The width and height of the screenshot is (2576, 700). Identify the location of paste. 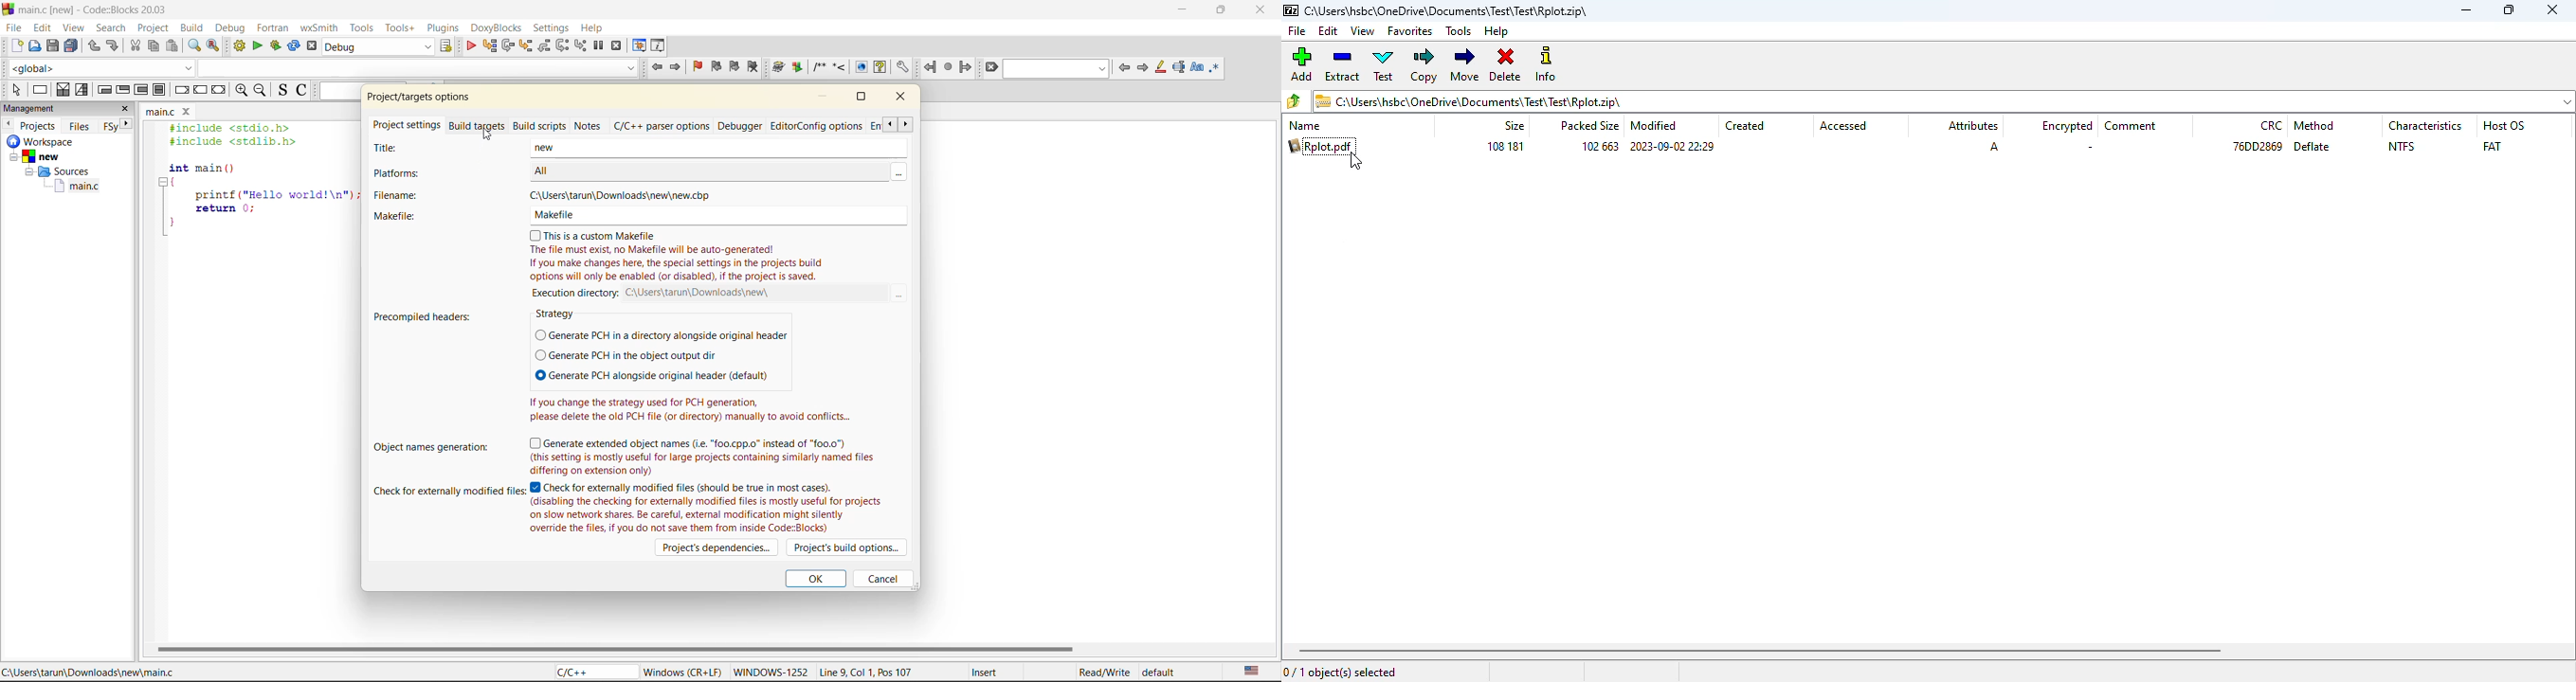
(174, 47).